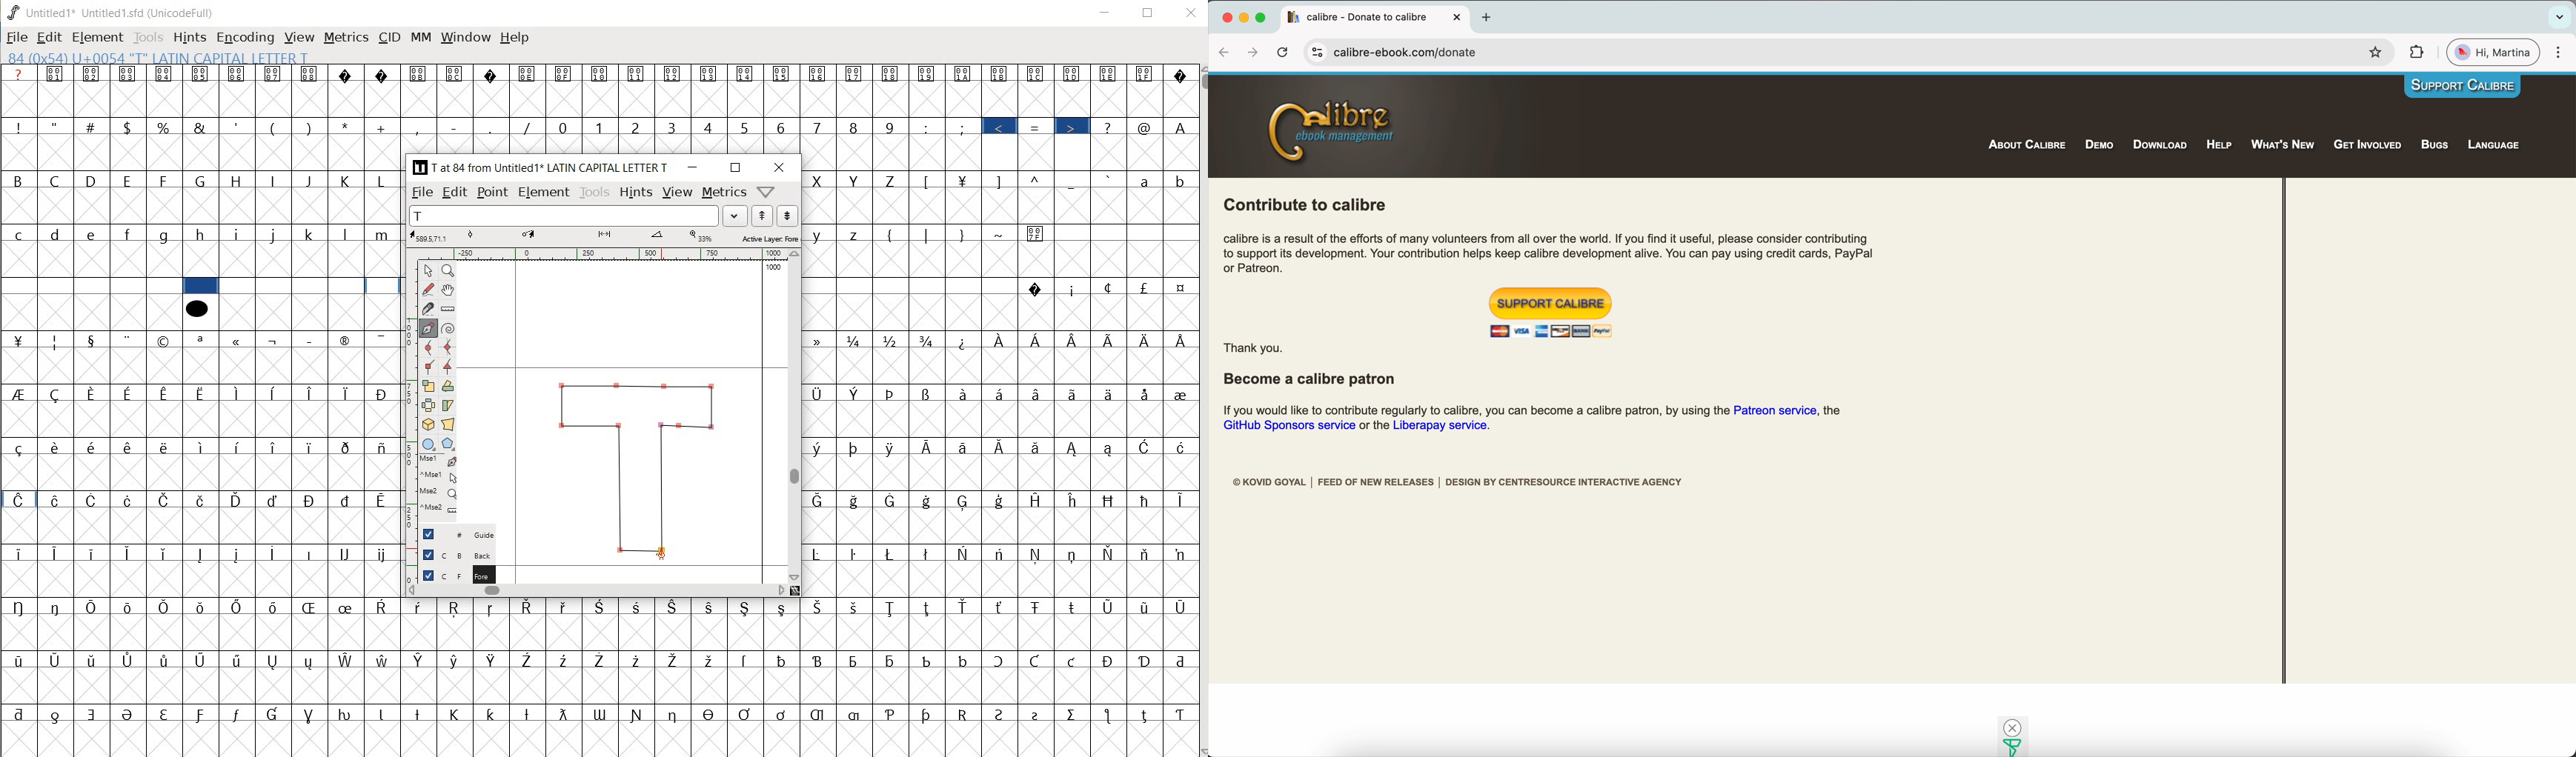 The width and height of the screenshot is (2576, 784). What do you see at coordinates (92, 127) in the screenshot?
I see `#` at bounding box center [92, 127].